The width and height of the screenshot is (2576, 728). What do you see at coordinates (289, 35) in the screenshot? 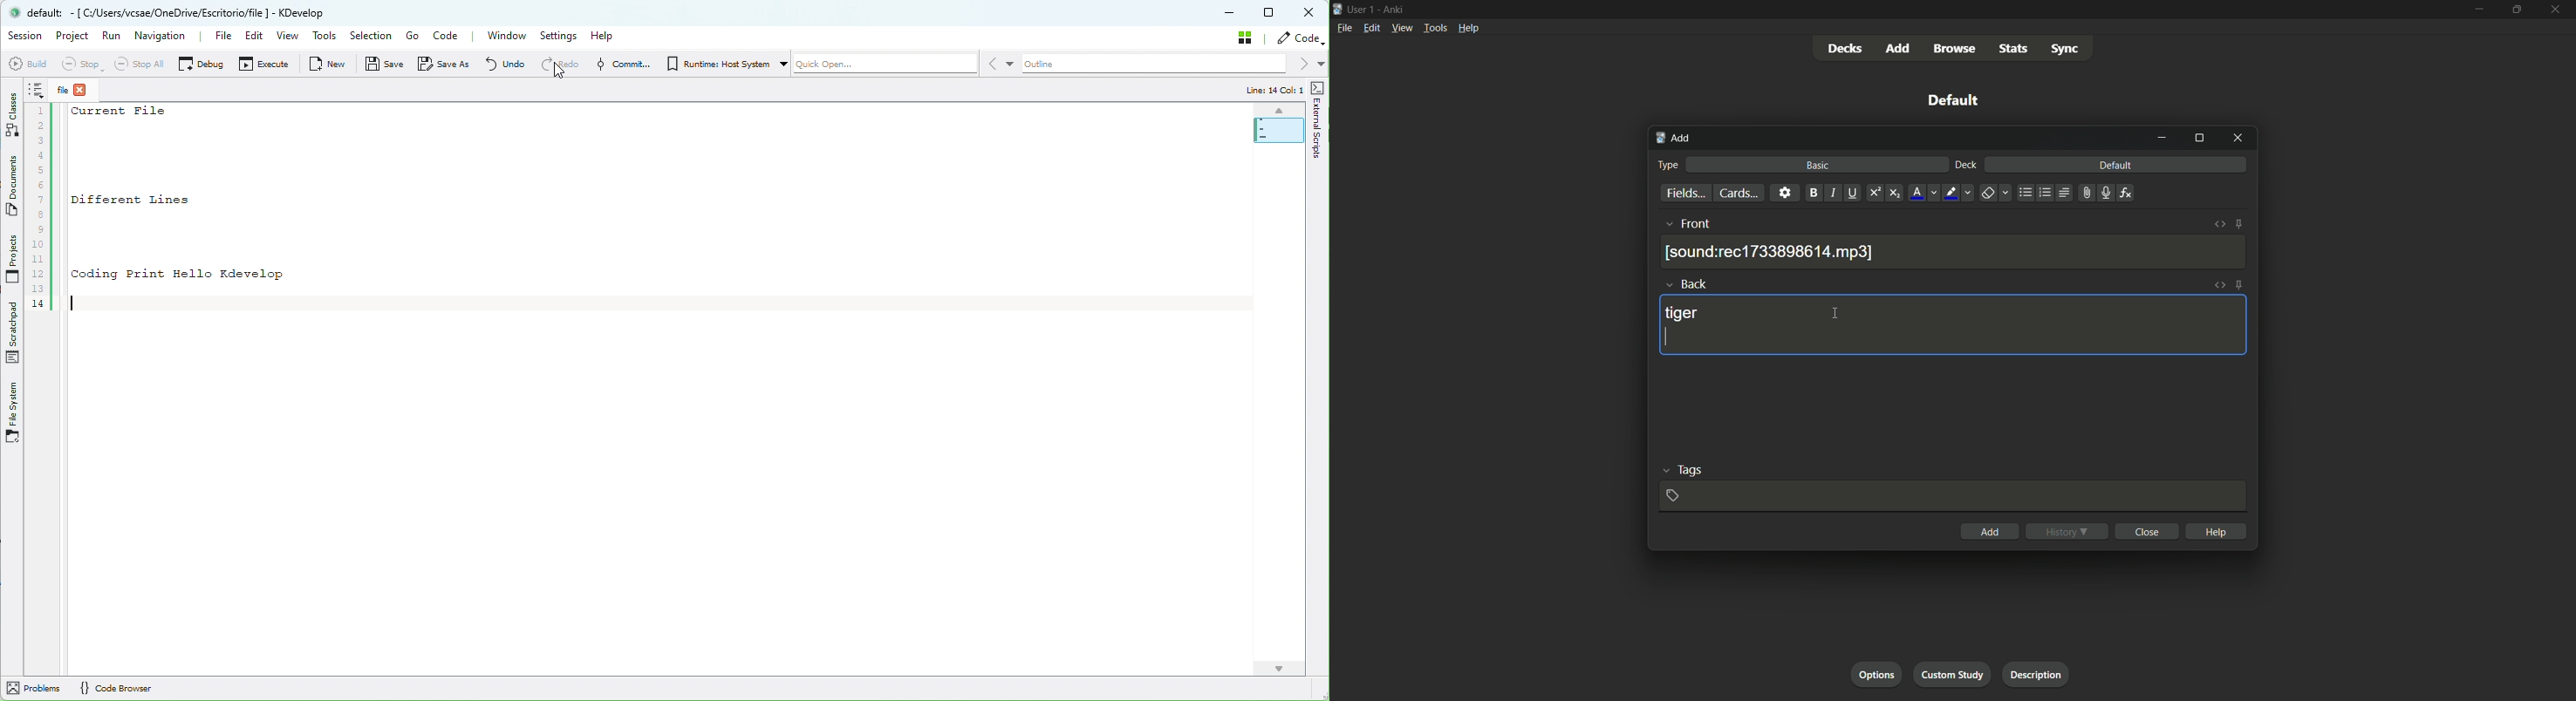
I see `View` at bounding box center [289, 35].